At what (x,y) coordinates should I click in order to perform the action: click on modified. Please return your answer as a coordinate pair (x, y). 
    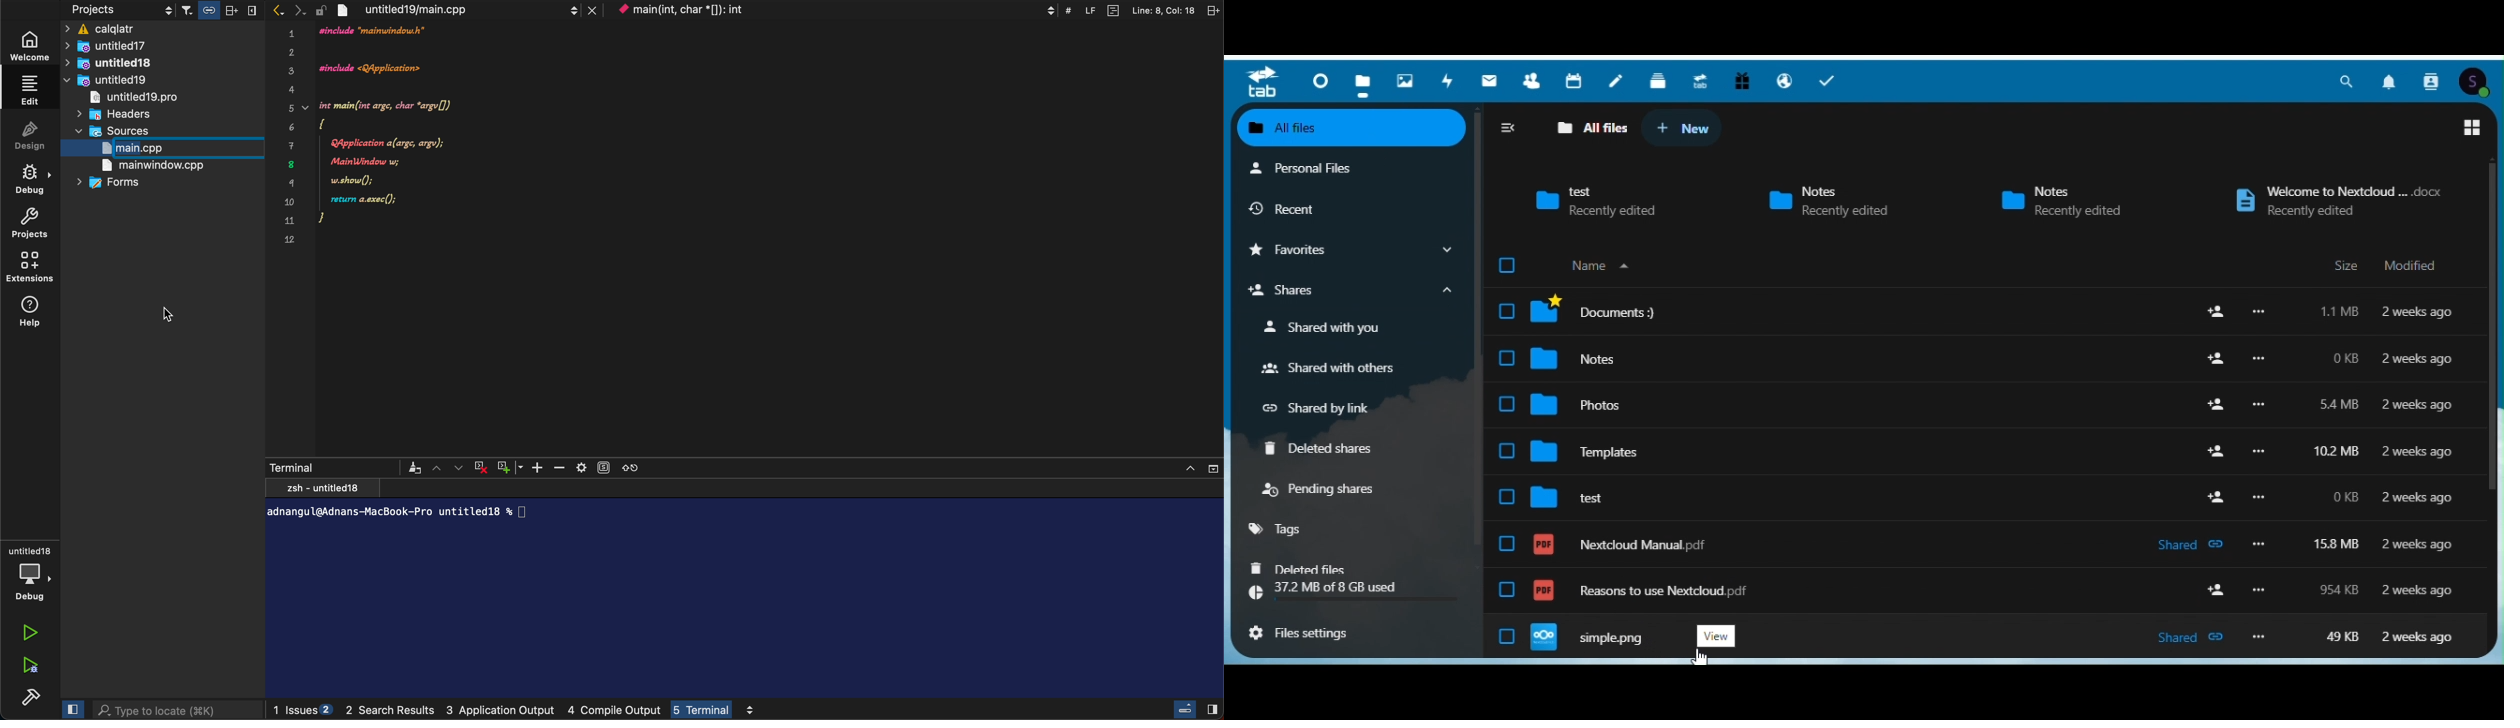
    Looking at the image, I should click on (2416, 590).